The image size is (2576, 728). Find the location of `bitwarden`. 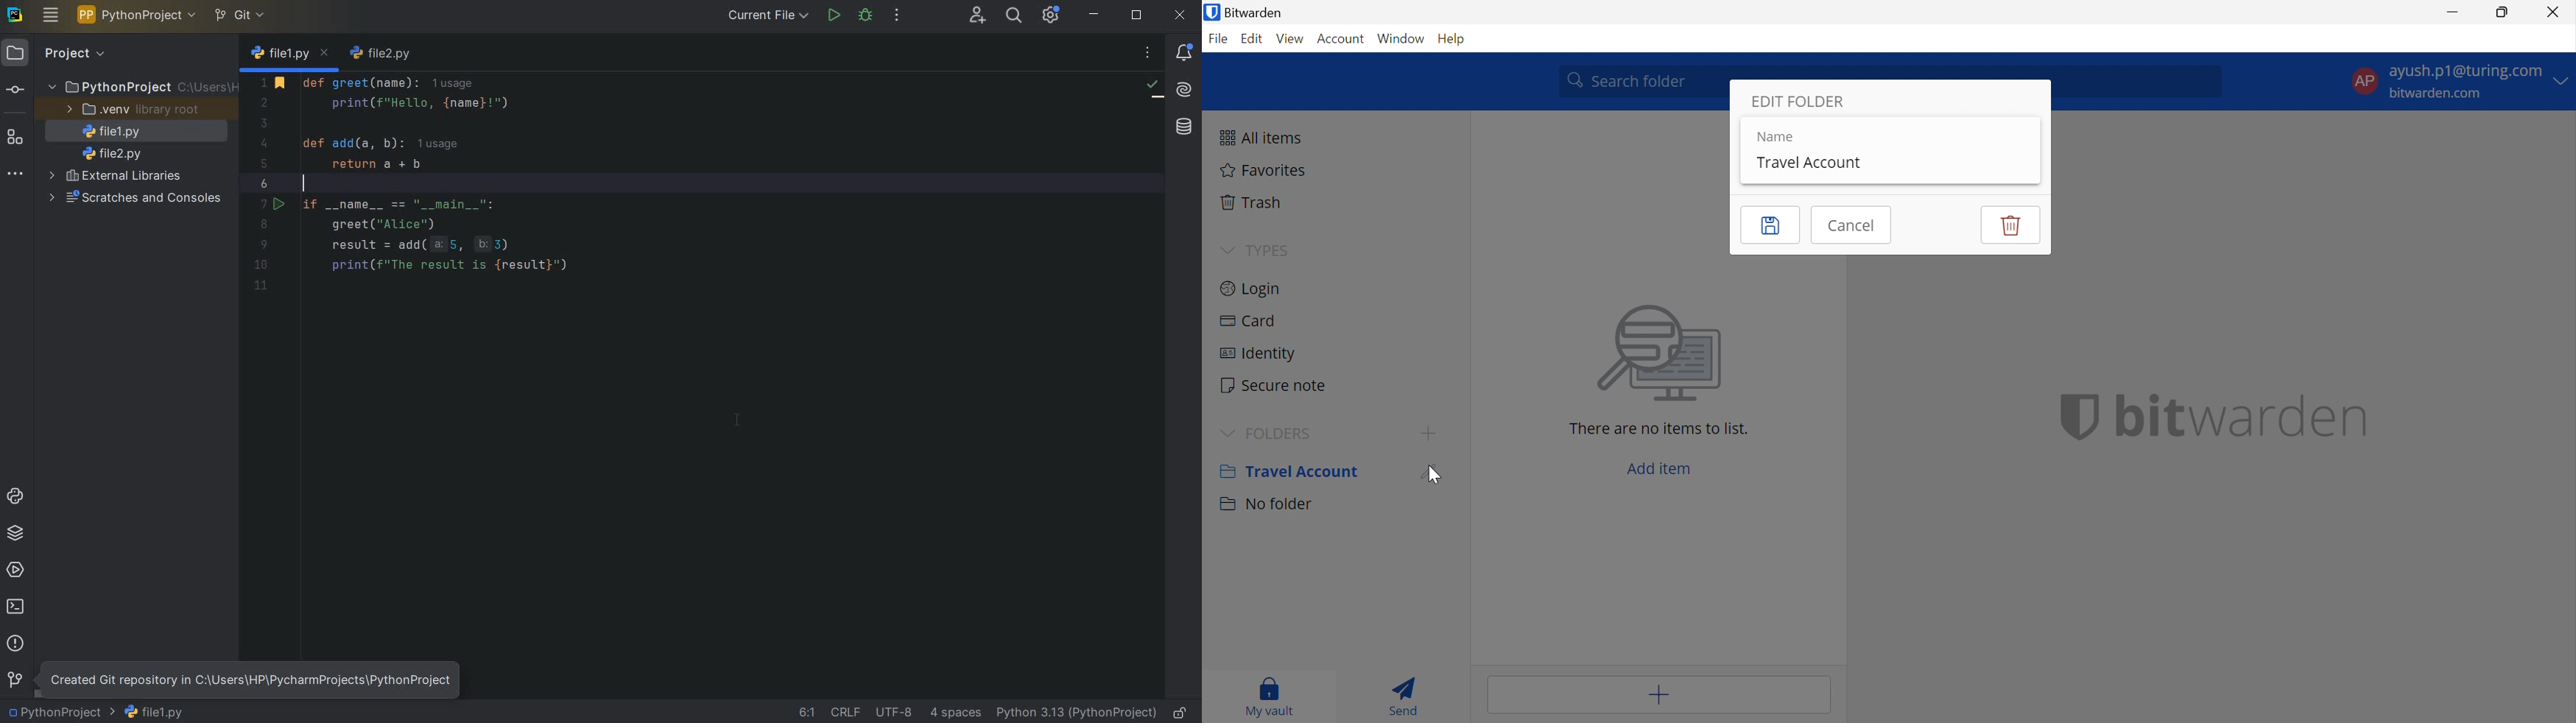

bitwarden is located at coordinates (2240, 415).